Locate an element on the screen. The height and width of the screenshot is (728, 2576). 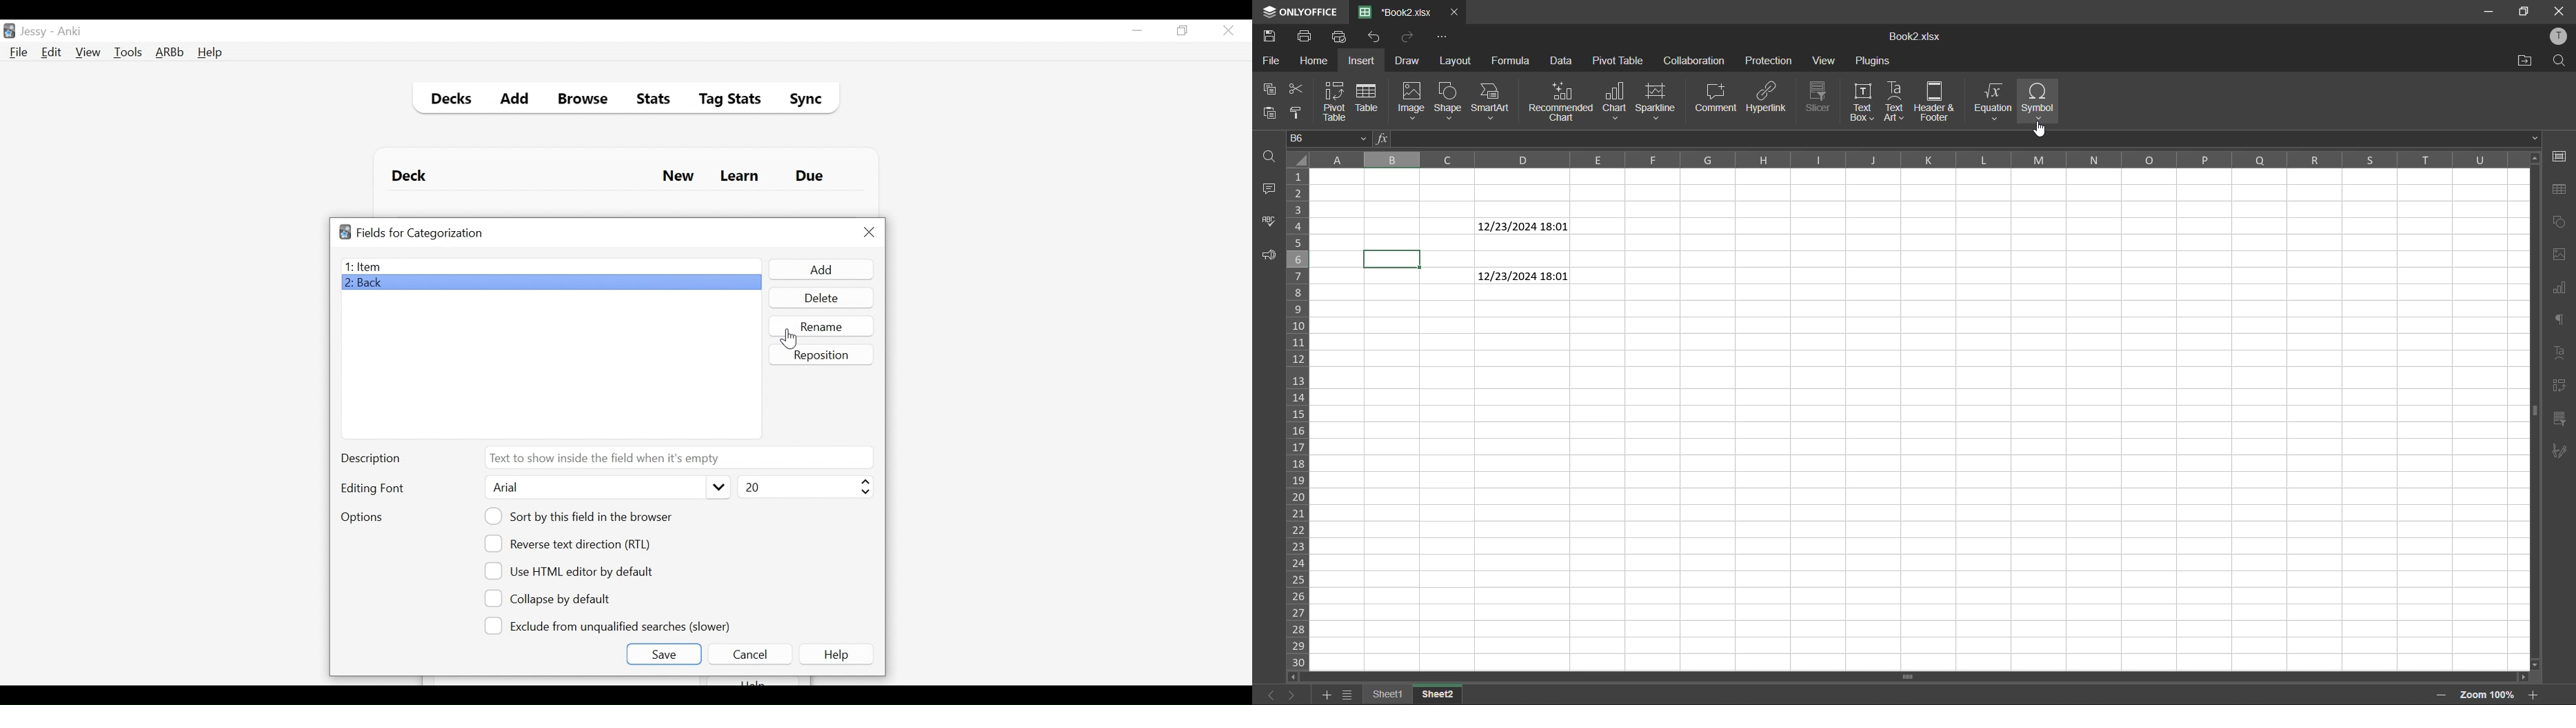
Delete is located at coordinates (821, 299).